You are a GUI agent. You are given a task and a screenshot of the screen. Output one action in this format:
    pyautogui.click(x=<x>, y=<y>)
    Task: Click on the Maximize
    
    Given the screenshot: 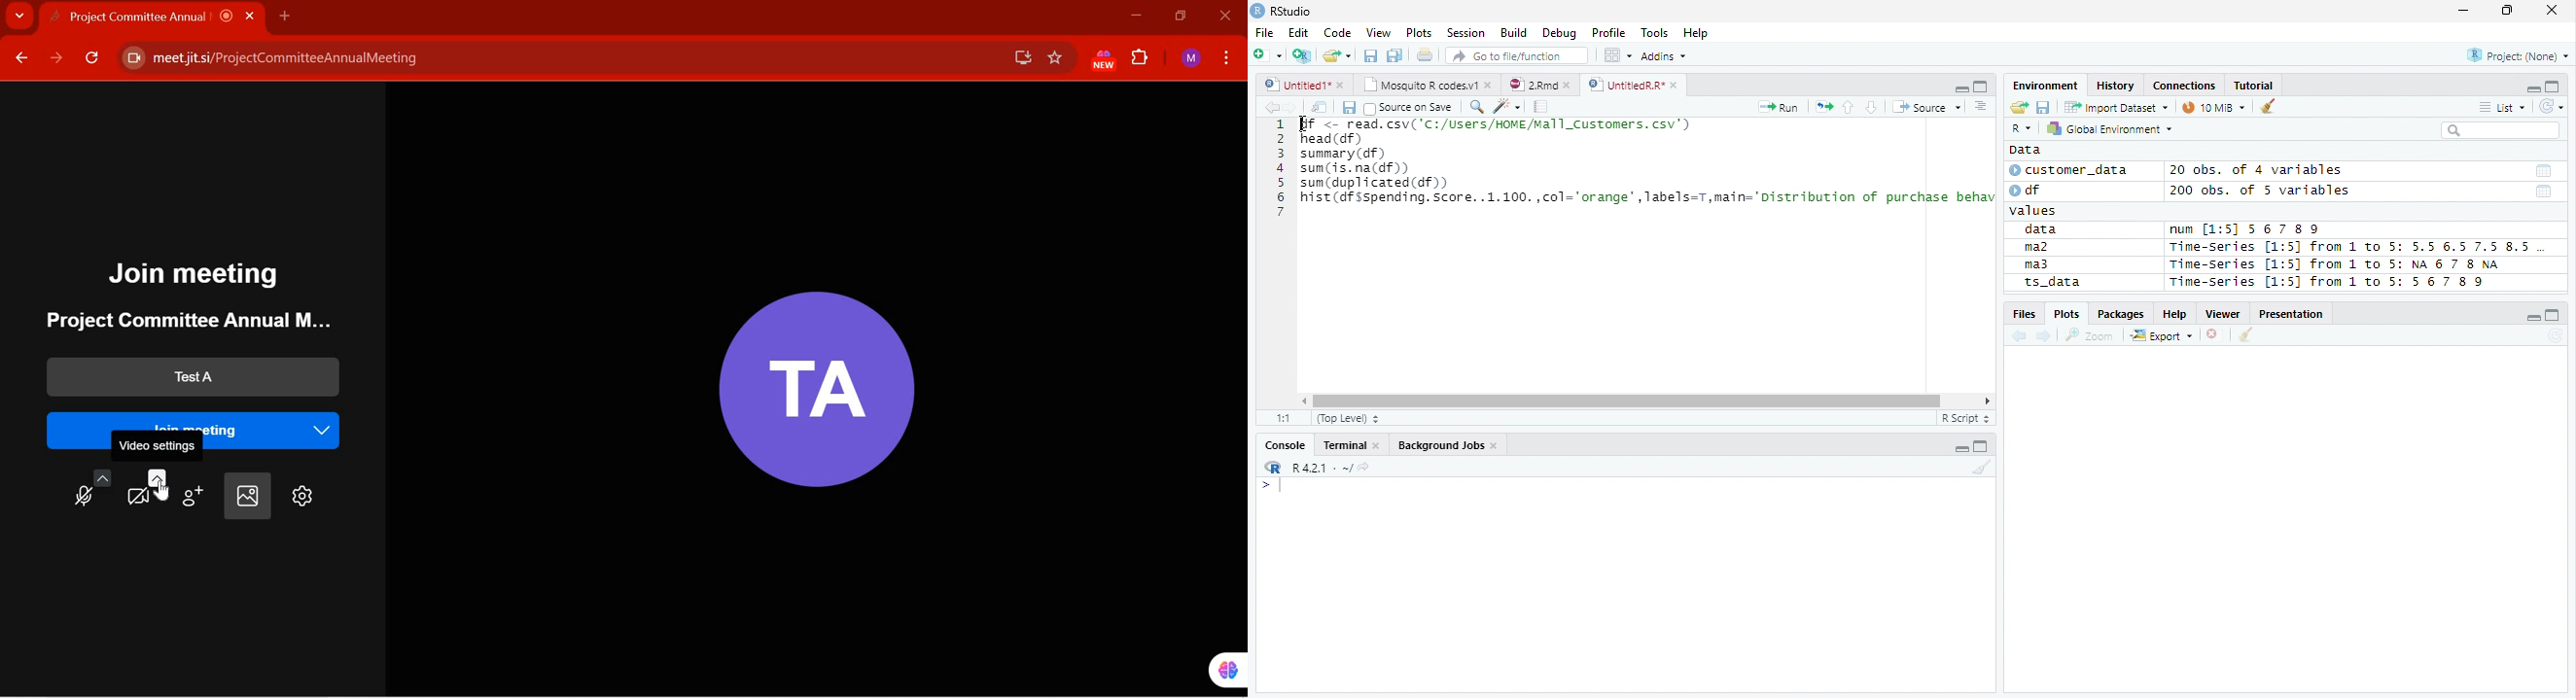 What is the action you would take?
    pyautogui.click(x=2554, y=87)
    